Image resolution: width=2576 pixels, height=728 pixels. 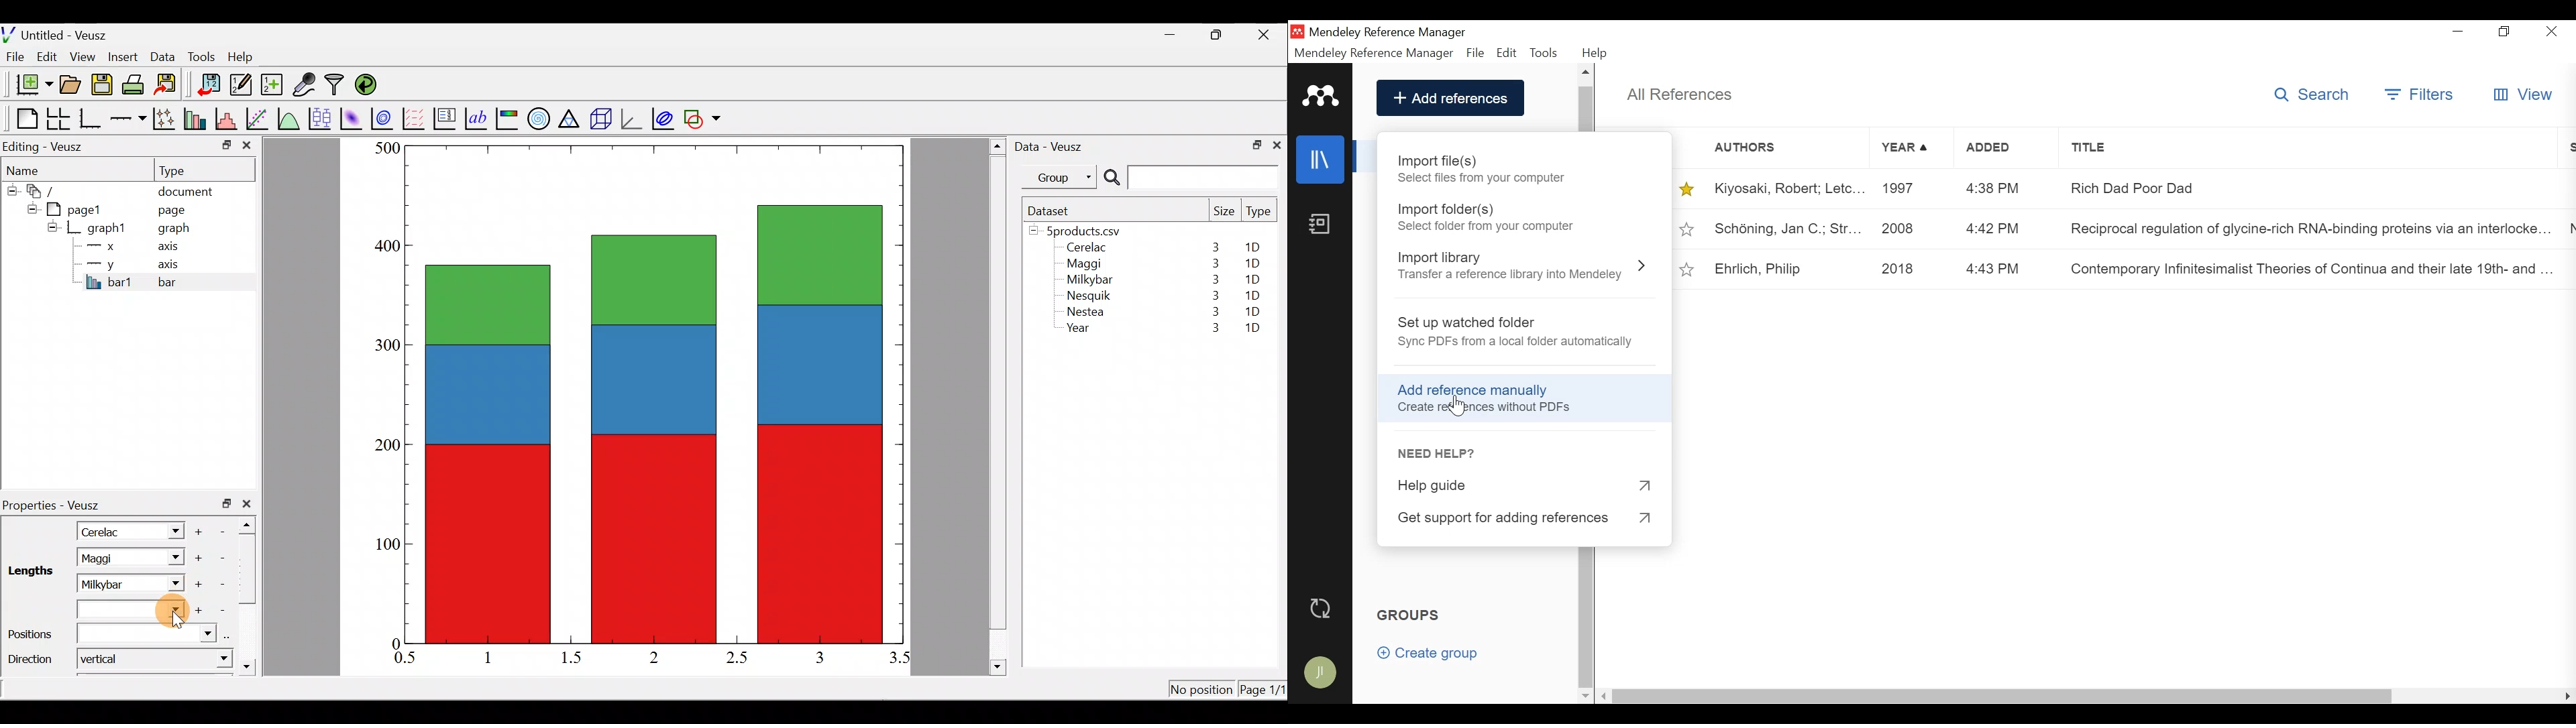 I want to click on hide, so click(x=11, y=188).